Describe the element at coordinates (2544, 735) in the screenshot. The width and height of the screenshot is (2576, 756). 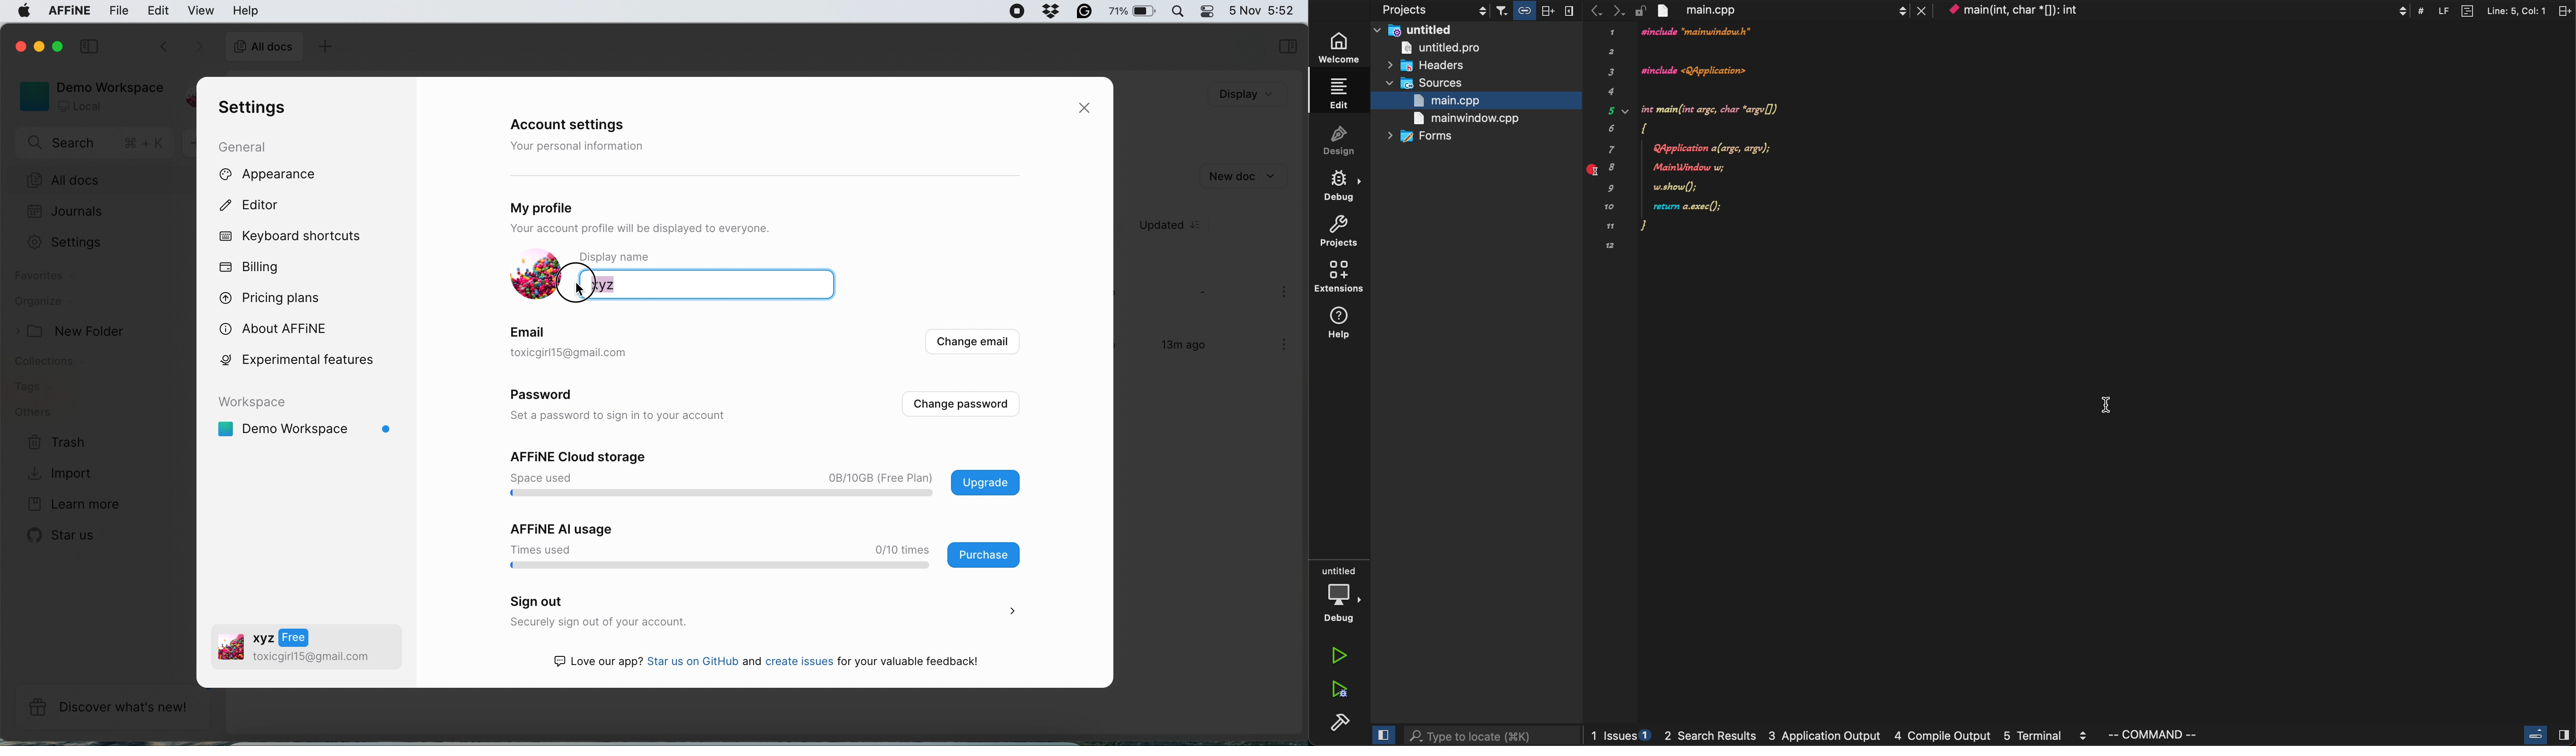
I see `close slide bar` at that location.